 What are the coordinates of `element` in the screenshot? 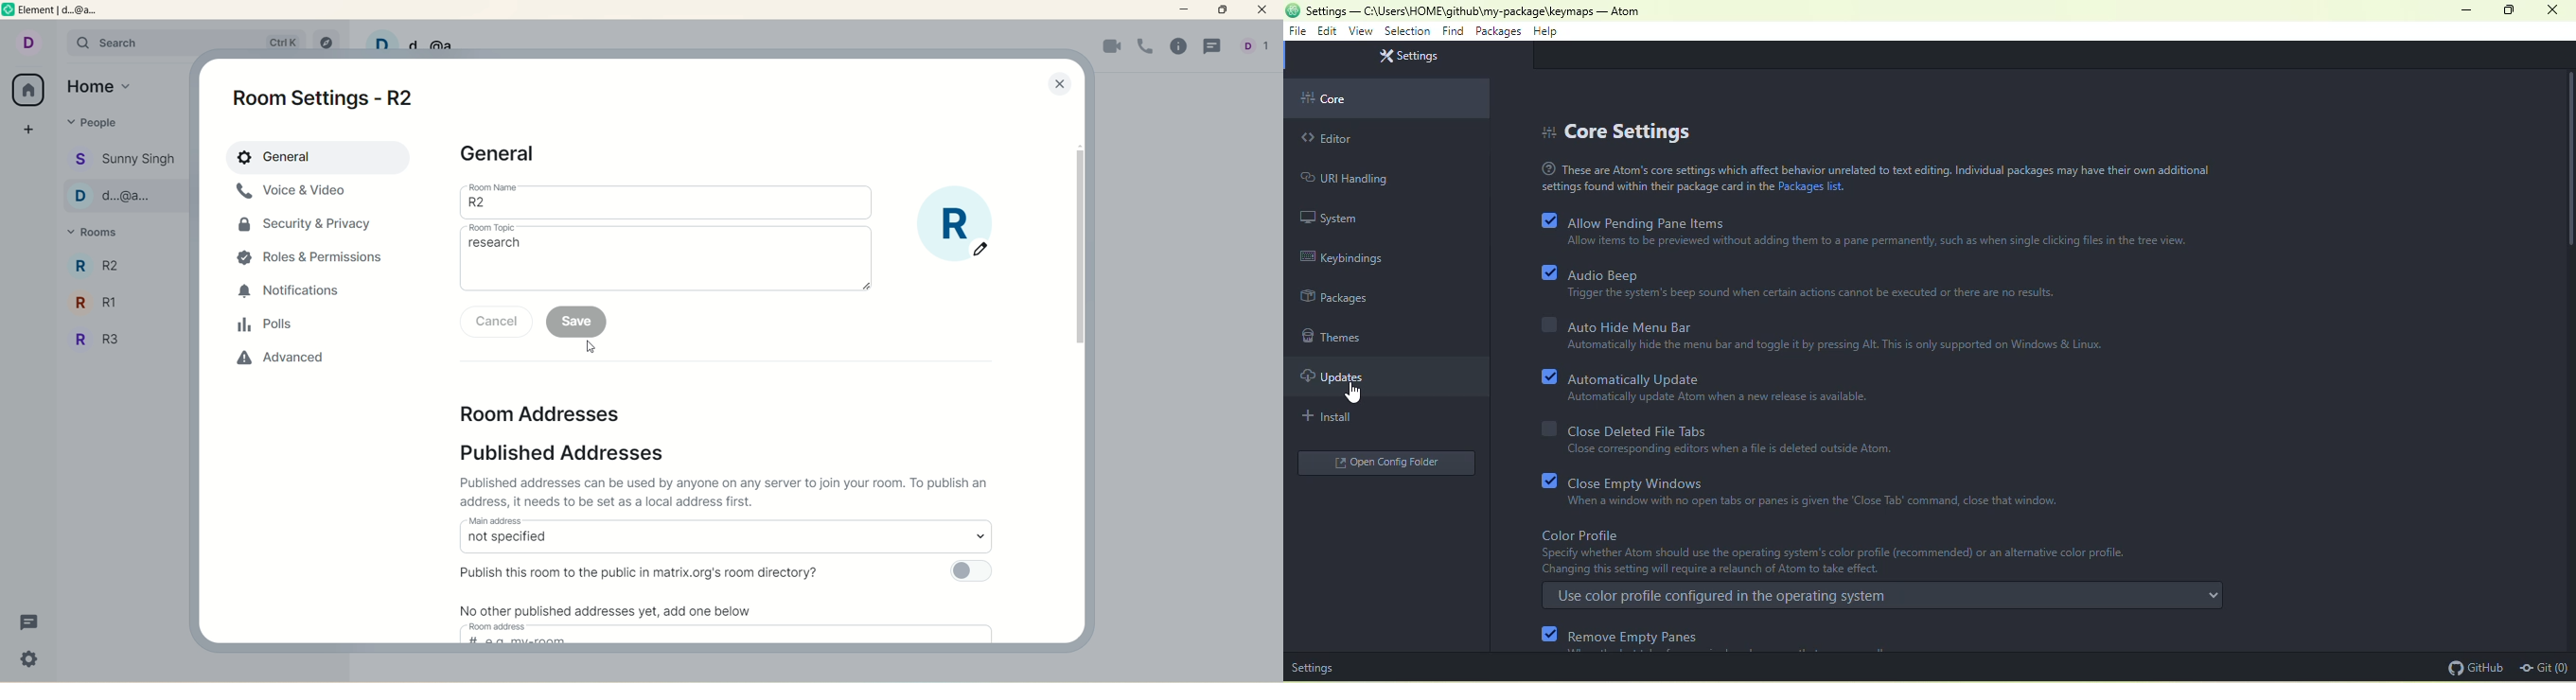 It's located at (69, 12).